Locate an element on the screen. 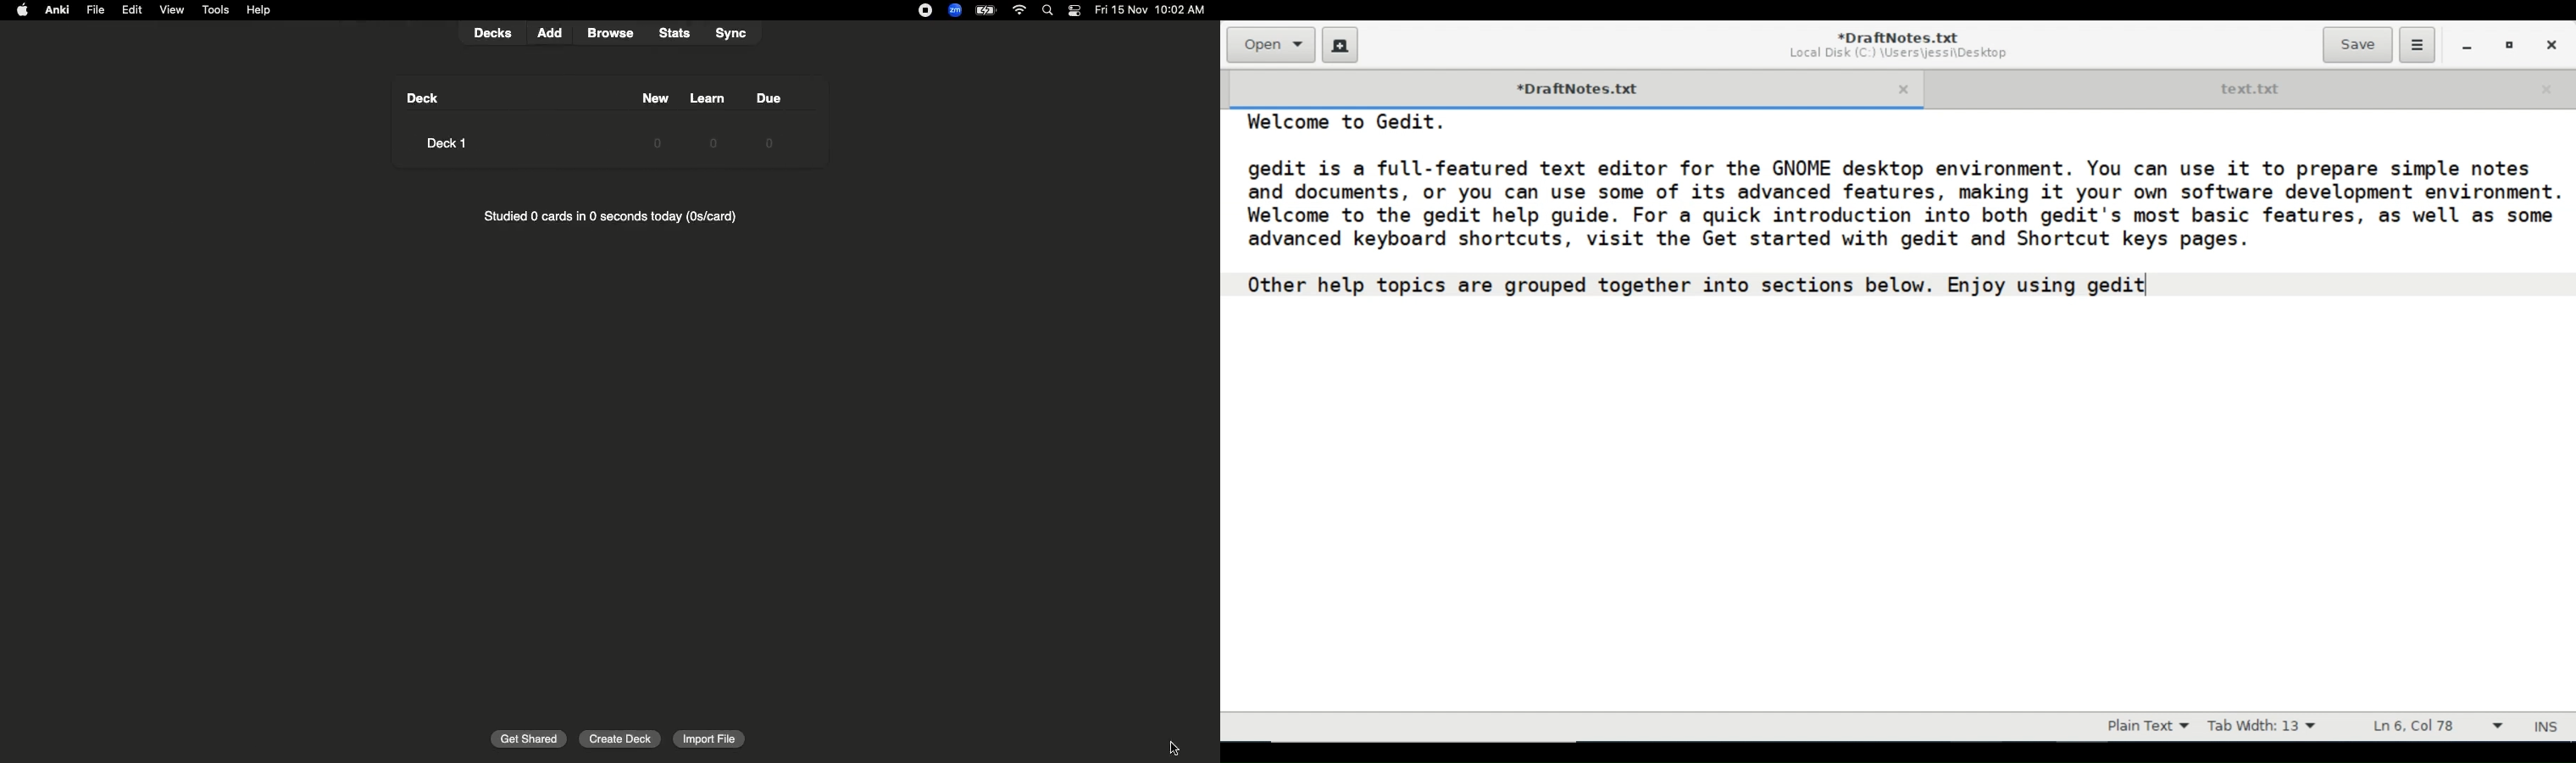 This screenshot has height=784, width=2576.  is located at coordinates (613, 33).